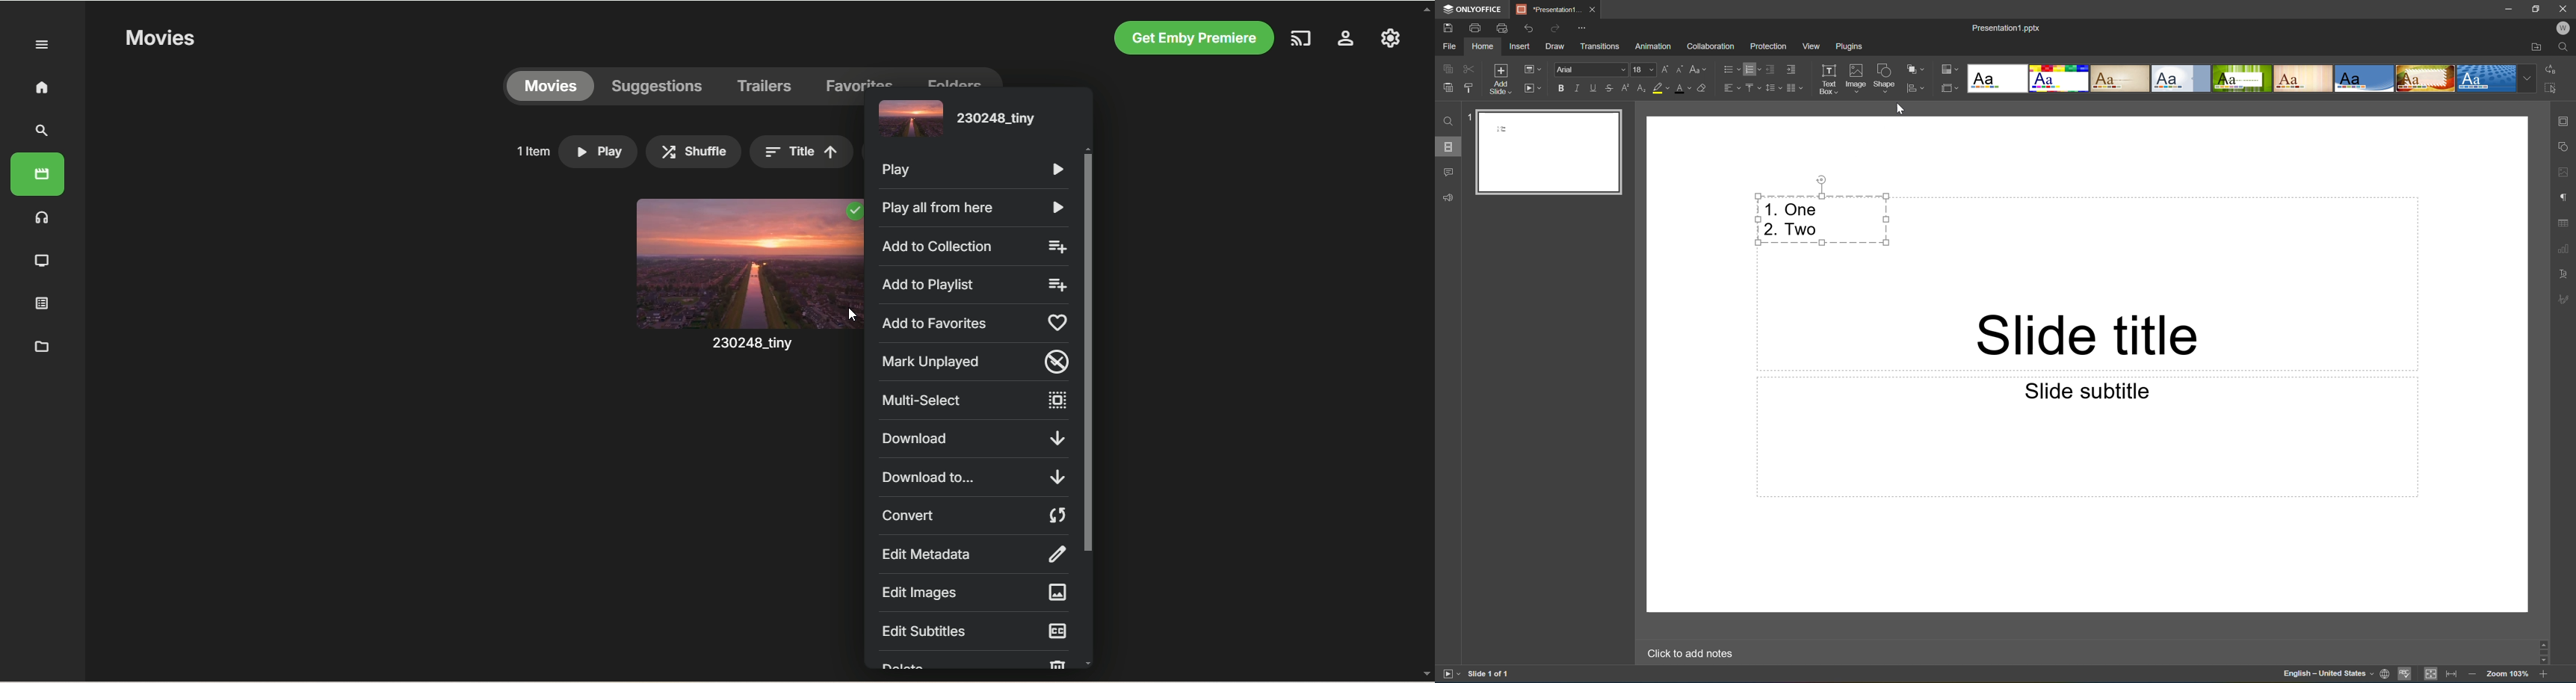 This screenshot has height=700, width=2576. What do you see at coordinates (1346, 40) in the screenshot?
I see `server` at bounding box center [1346, 40].